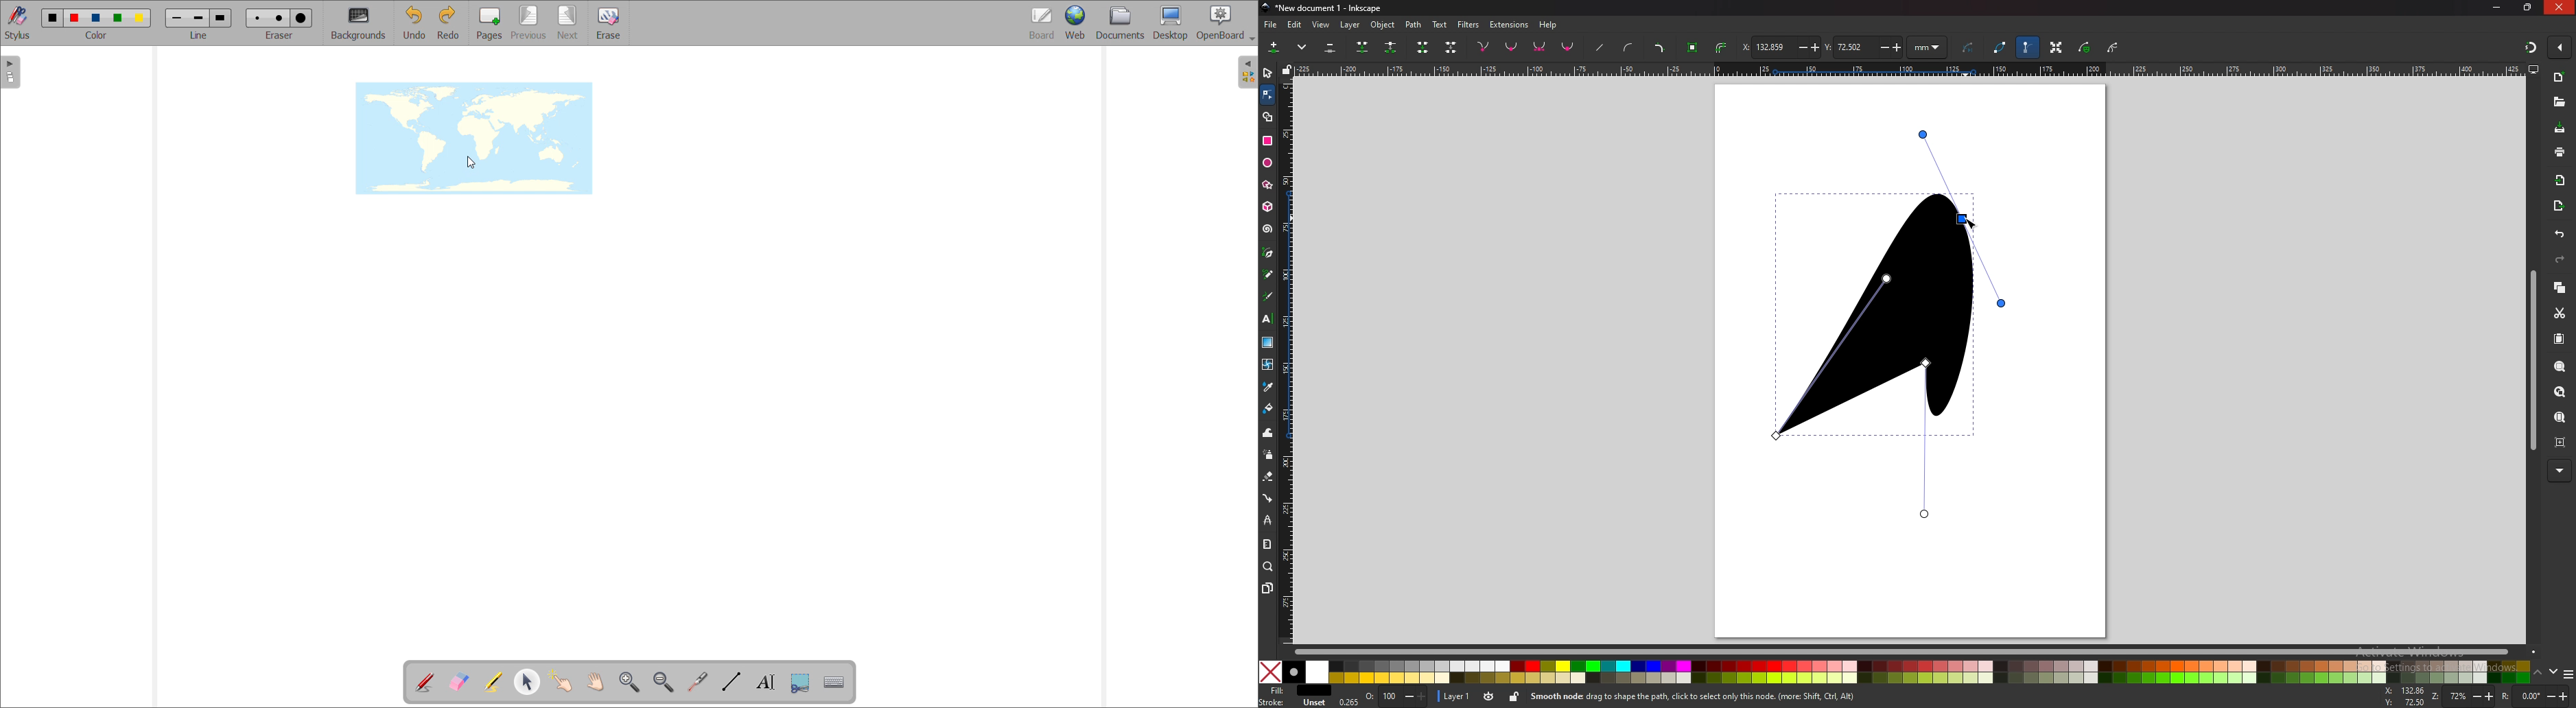  Describe the element at coordinates (1385, 25) in the screenshot. I see `object` at that location.